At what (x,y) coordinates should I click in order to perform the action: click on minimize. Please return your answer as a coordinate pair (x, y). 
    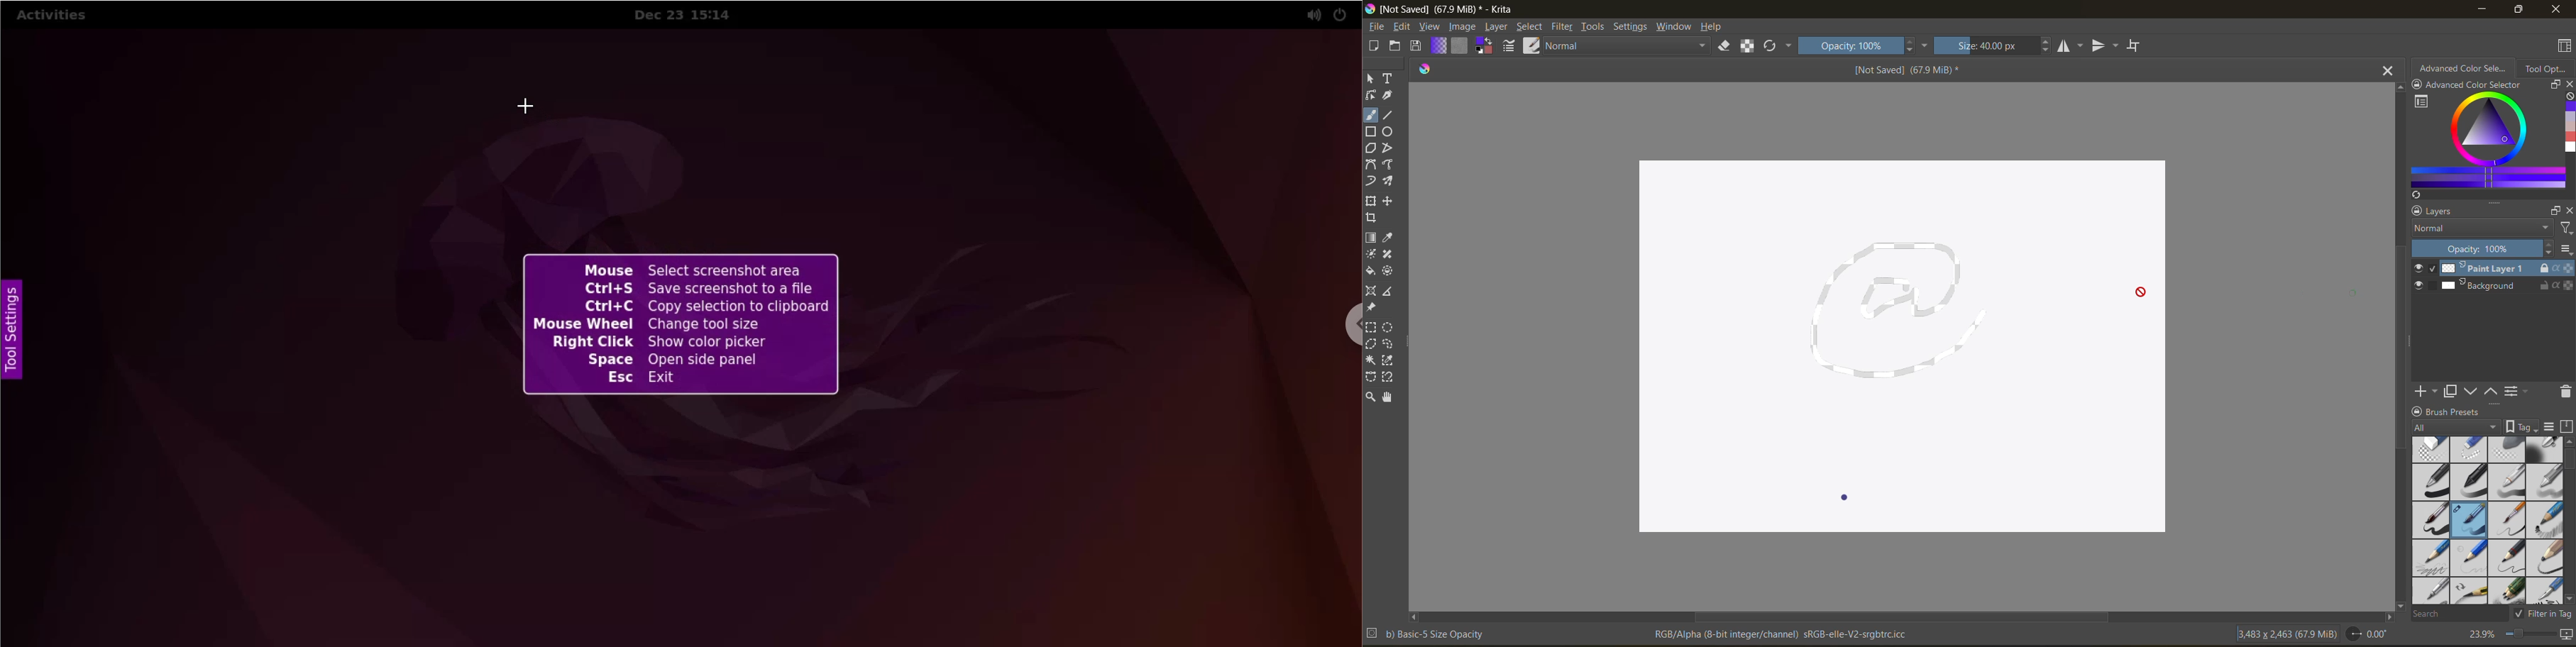
    Looking at the image, I should click on (2483, 10).